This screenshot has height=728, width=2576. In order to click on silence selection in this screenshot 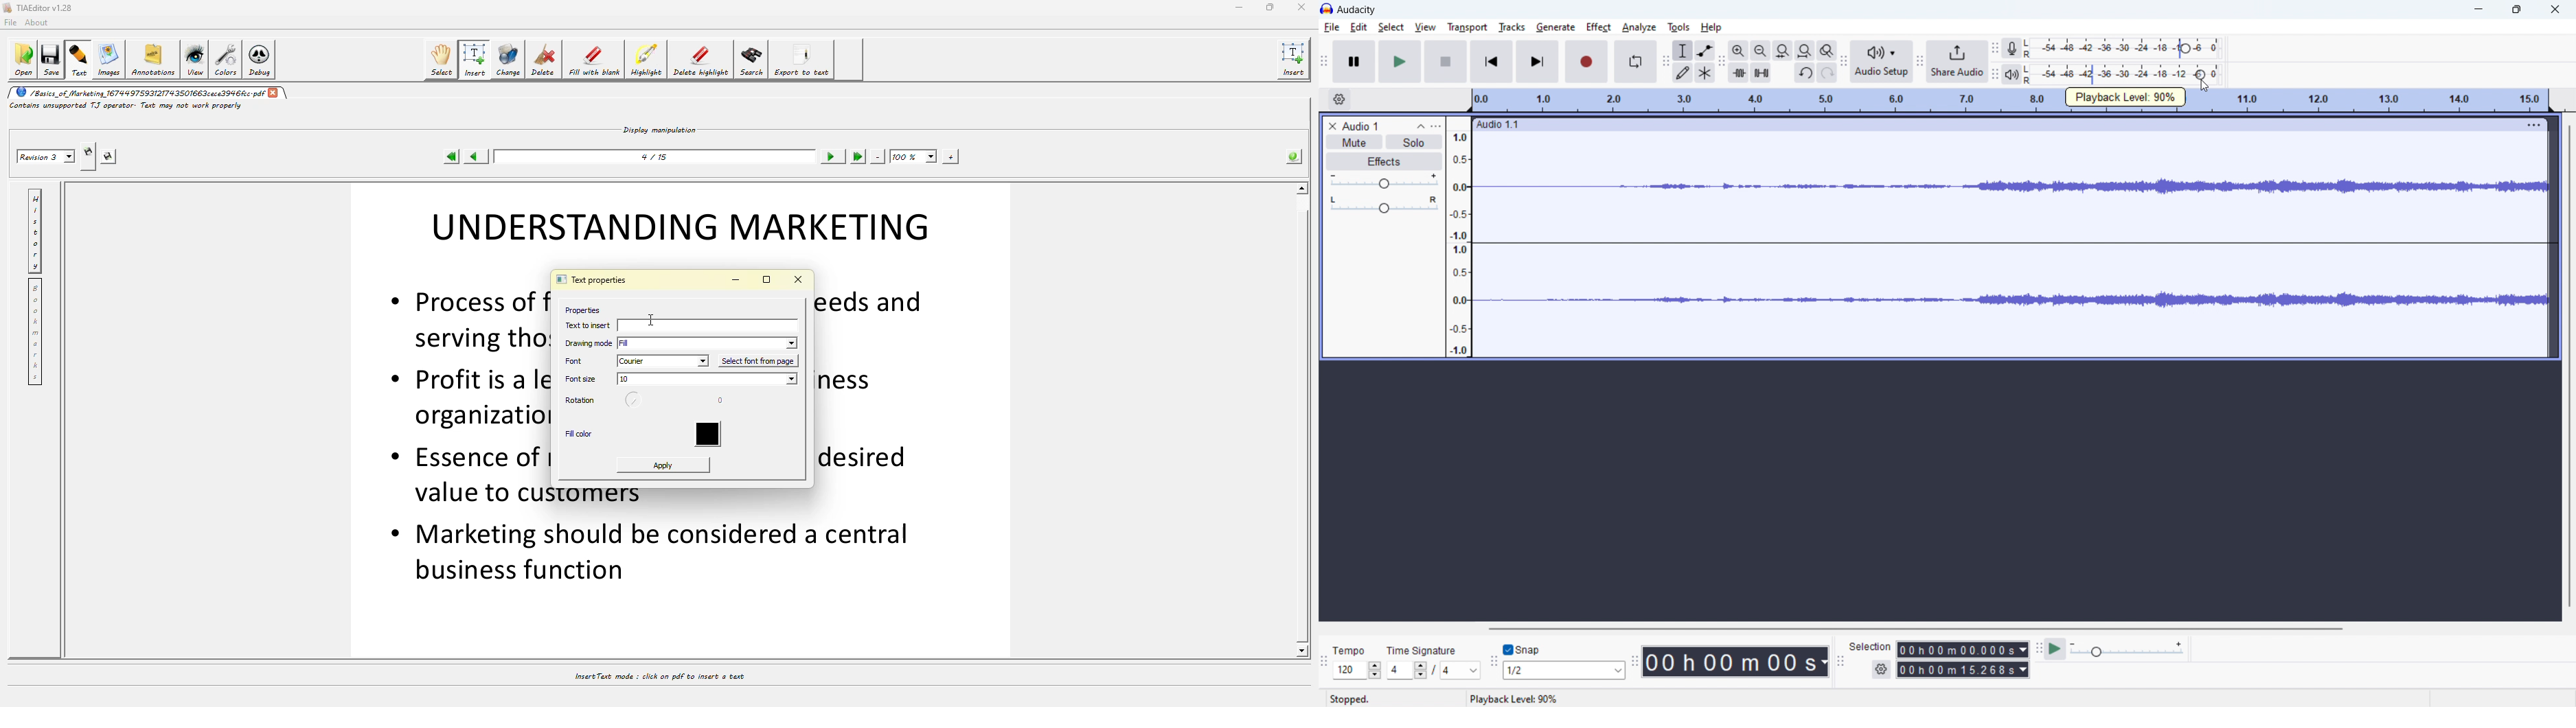, I will do `click(1760, 72)`.